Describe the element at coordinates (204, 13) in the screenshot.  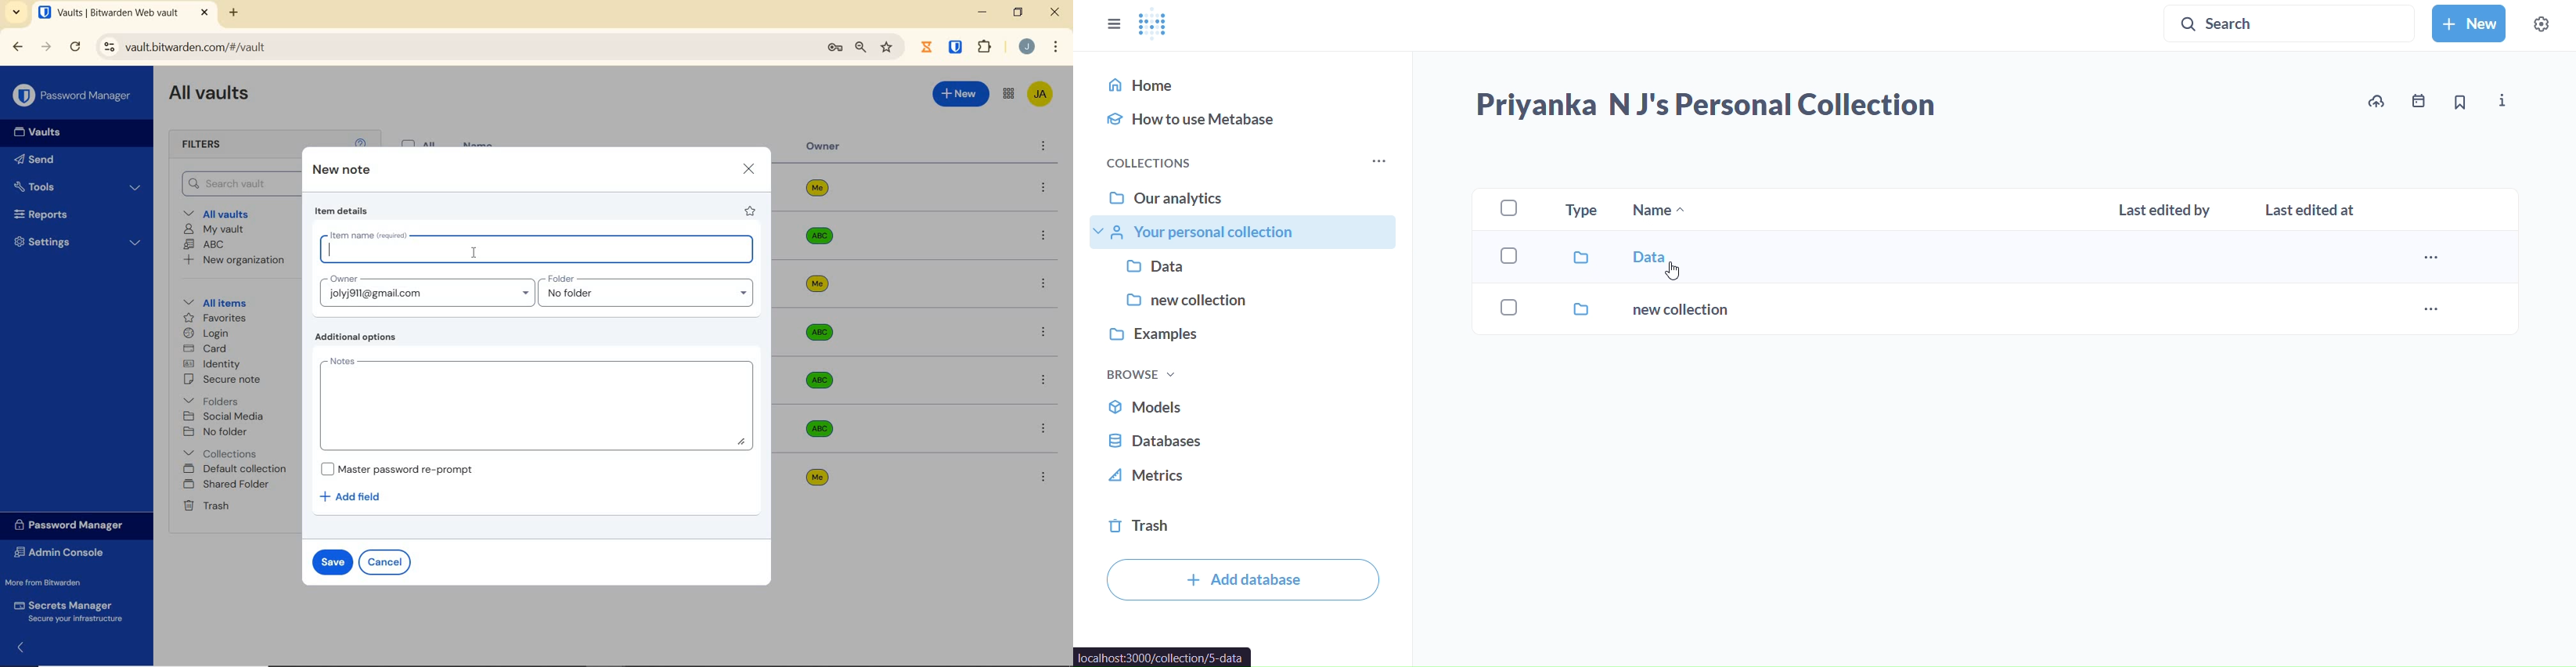
I see `CLOSE` at that location.